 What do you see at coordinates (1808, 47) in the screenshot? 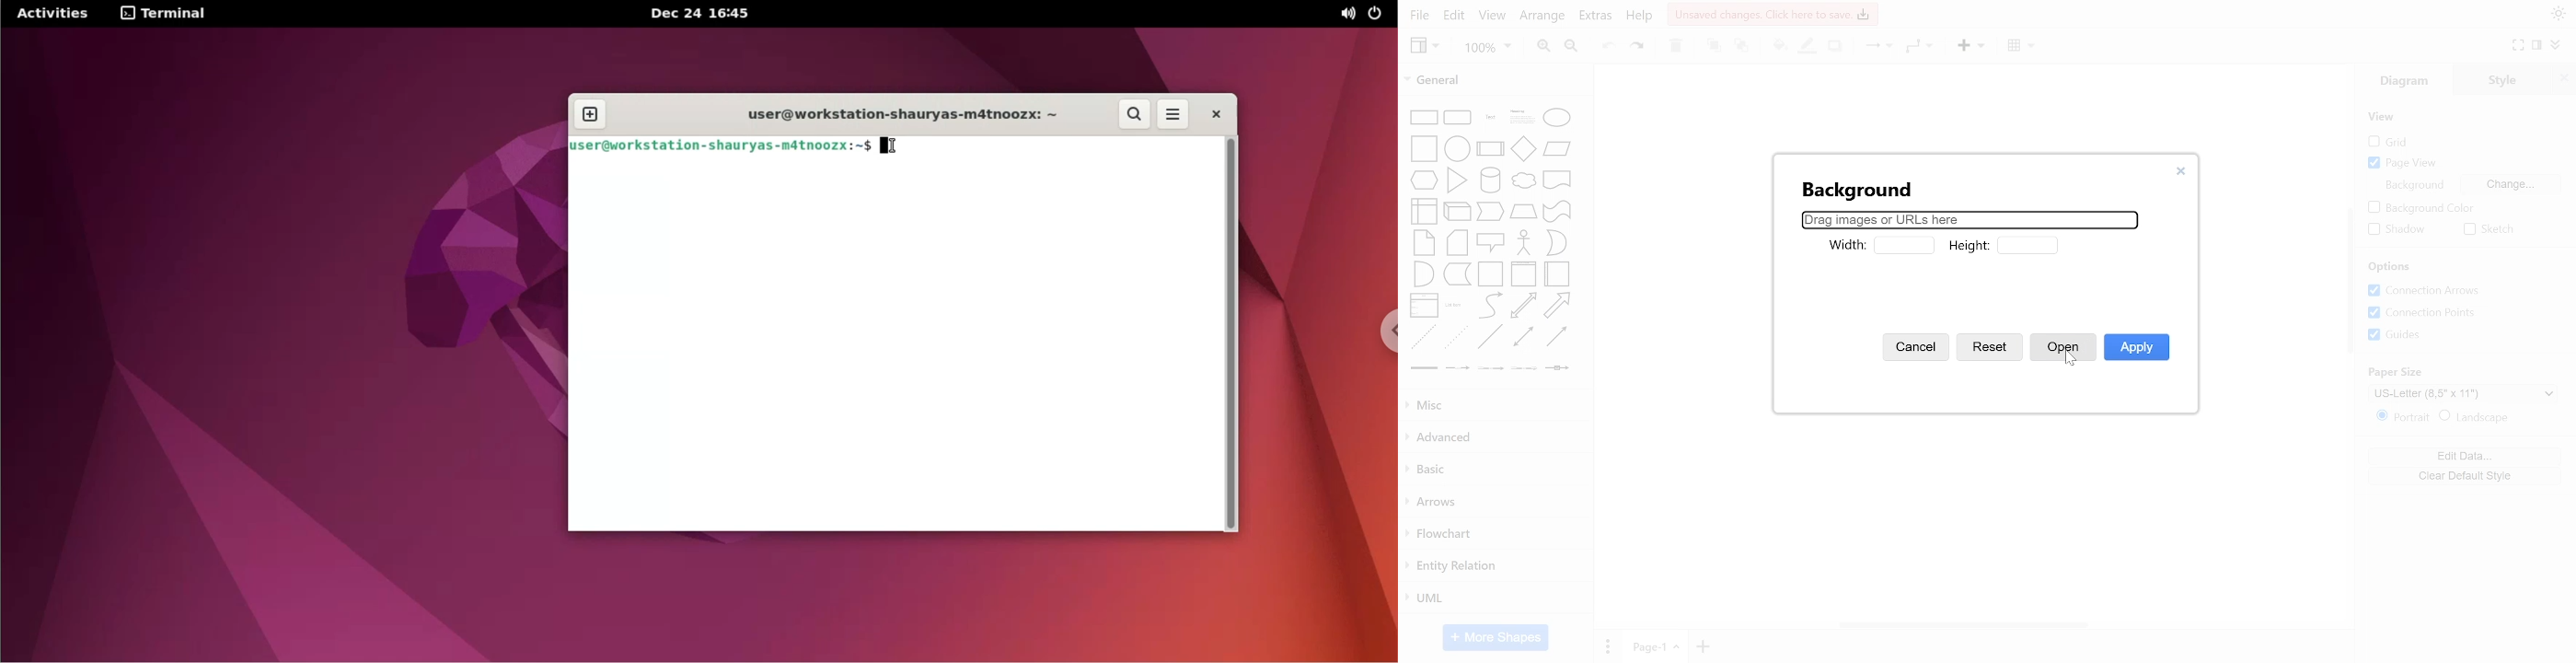
I see `fill line` at bounding box center [1808, 47].